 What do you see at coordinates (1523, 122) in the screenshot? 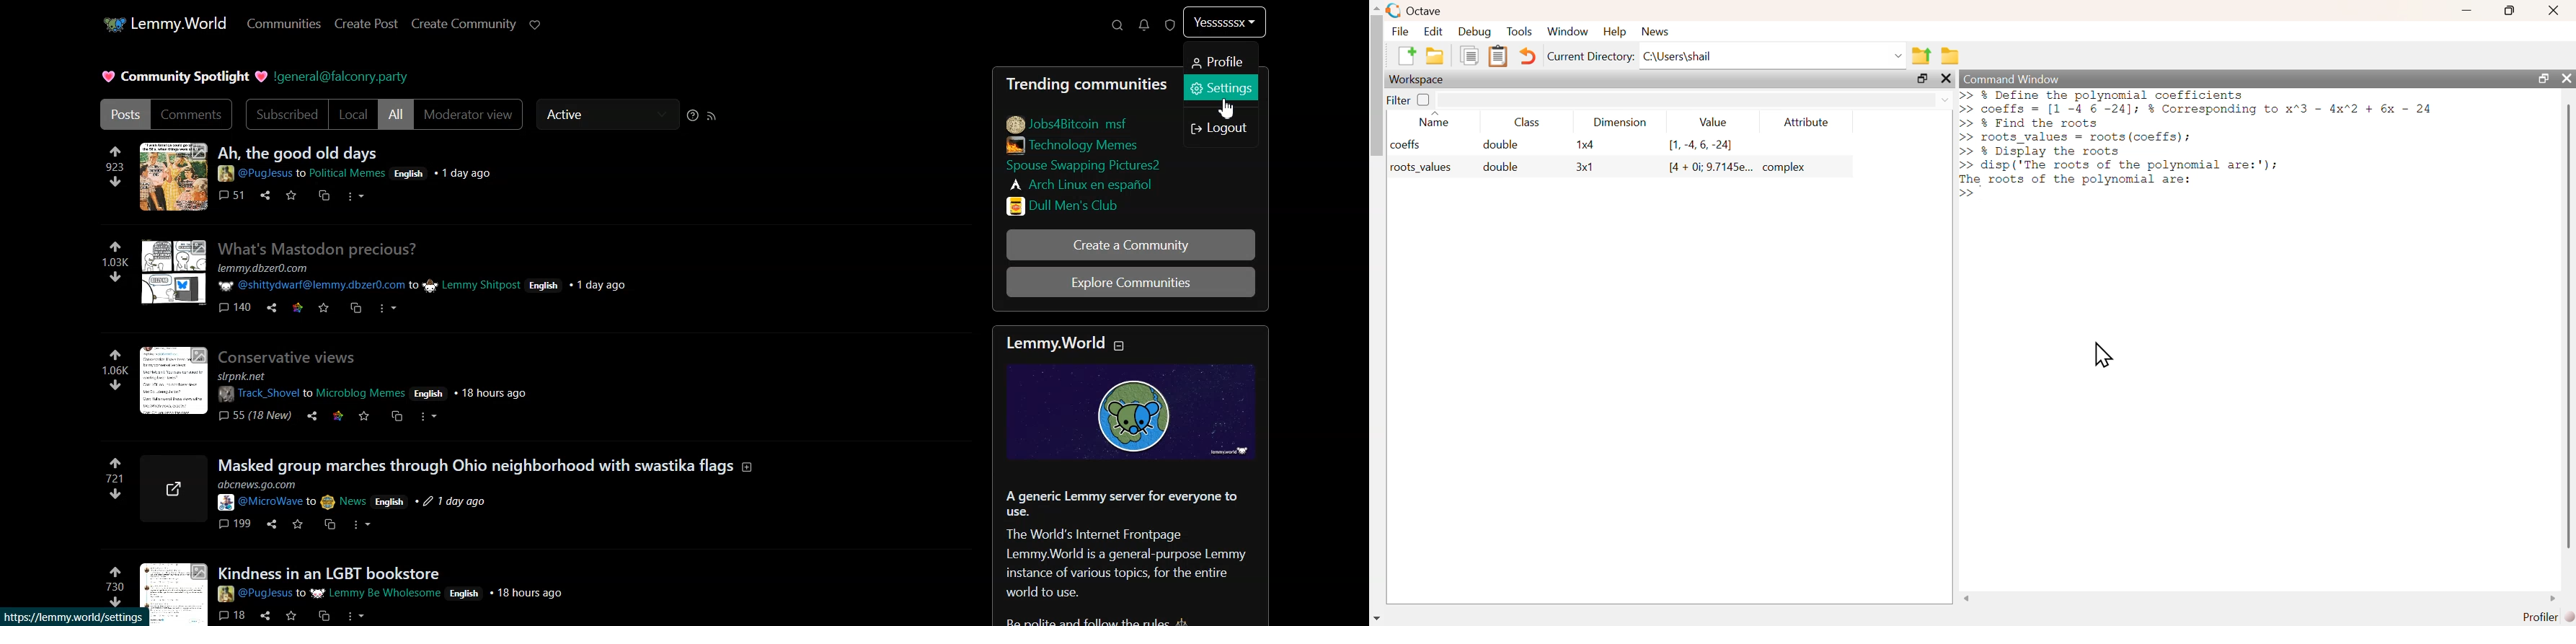
I see `Class` at bounding box center [1523, 122].